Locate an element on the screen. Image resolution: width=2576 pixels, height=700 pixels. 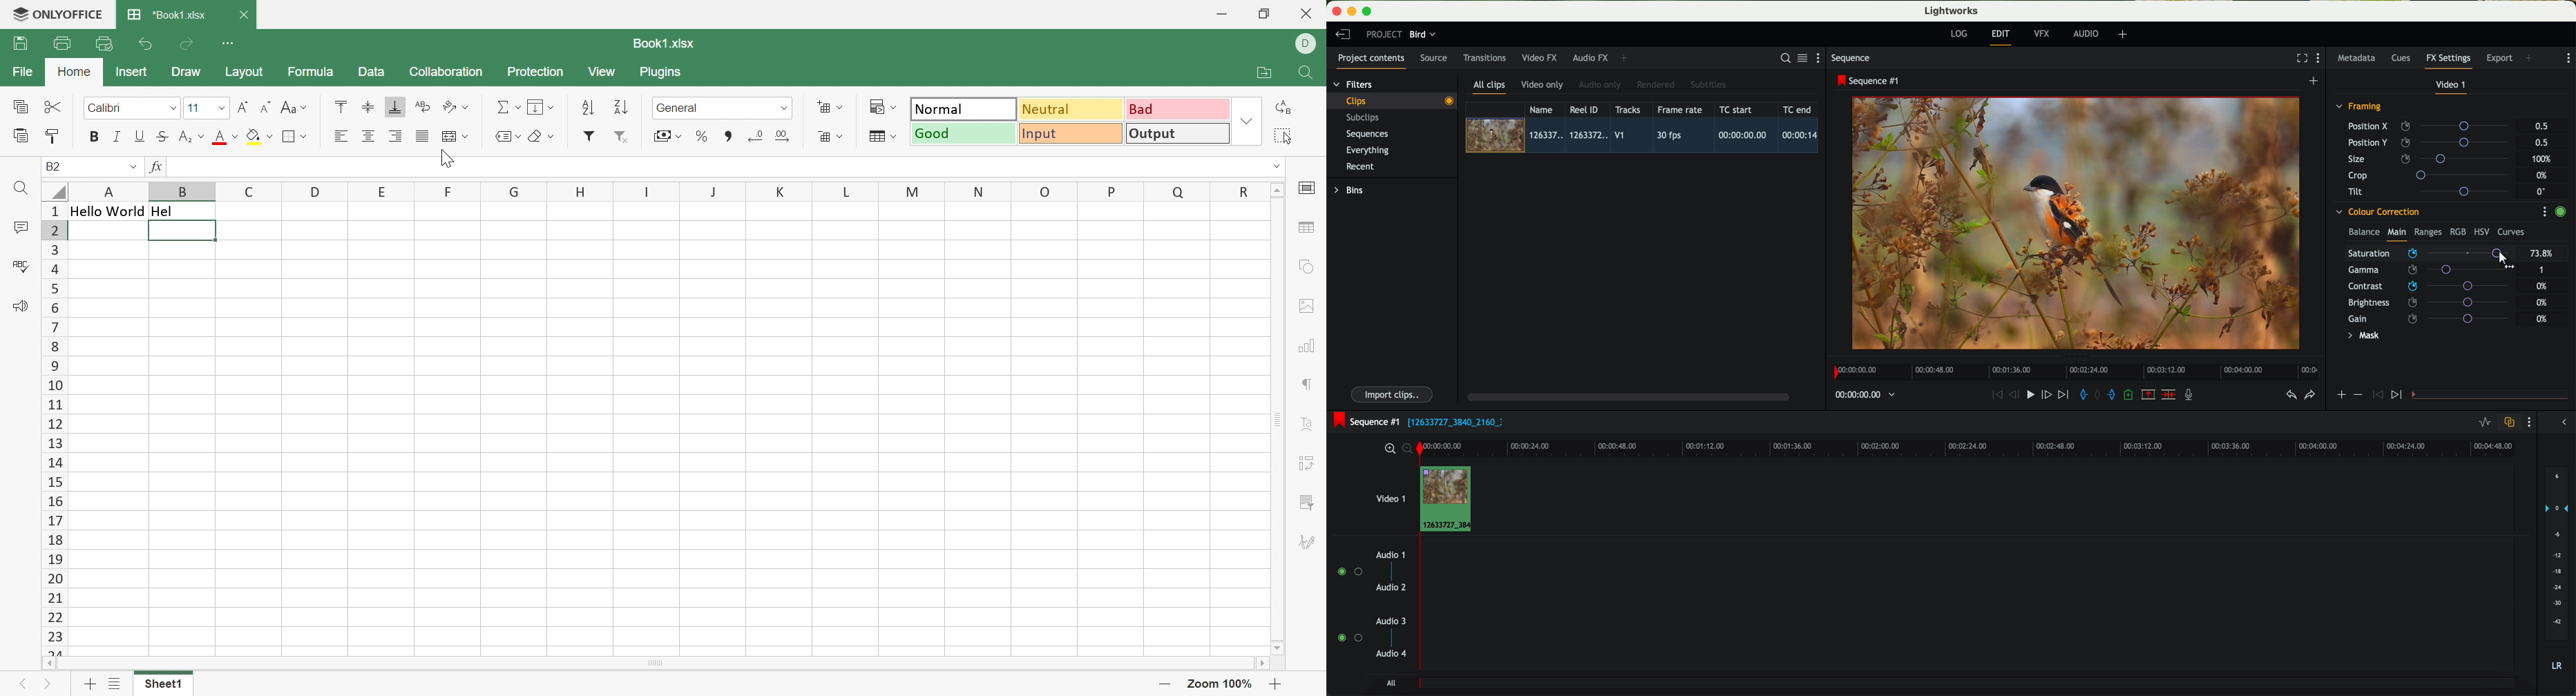
Drop down is located at coordinates (135, 168).